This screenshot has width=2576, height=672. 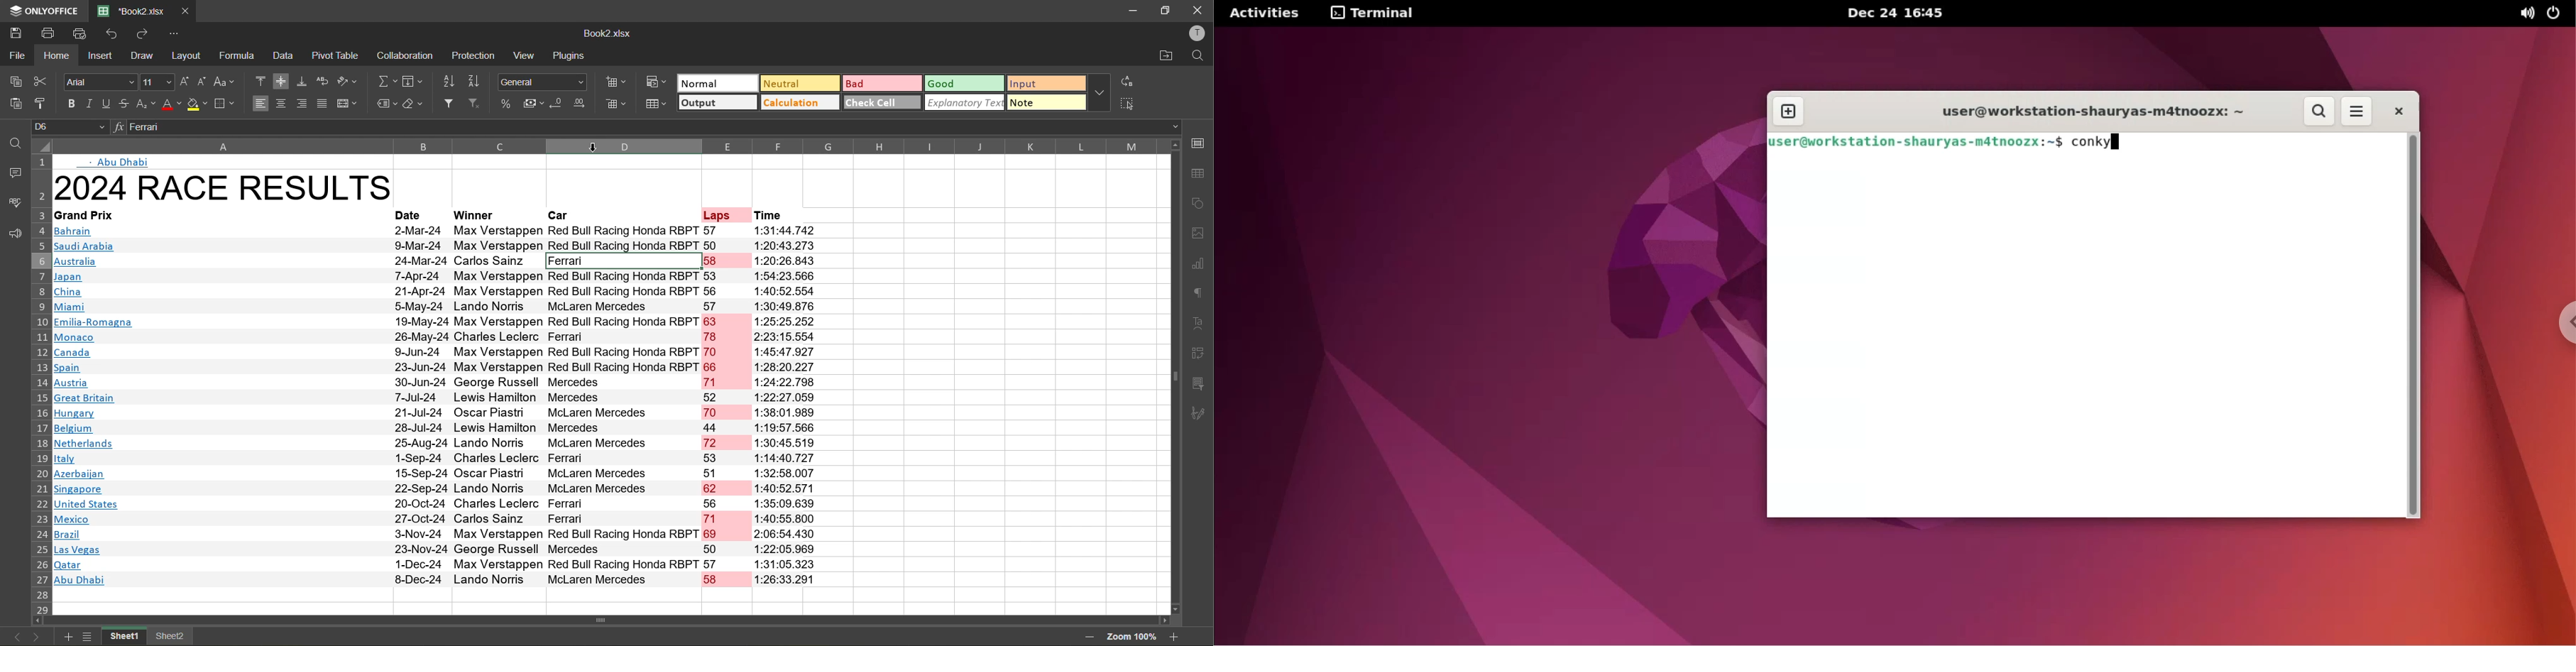 What do you see at coordinates (441, 307) in the screenshot?
I see `| Miami 55-May-24 Lando Norris McLaren Mercedes 57 1:30:49.876` at bounding box center [441, 307].